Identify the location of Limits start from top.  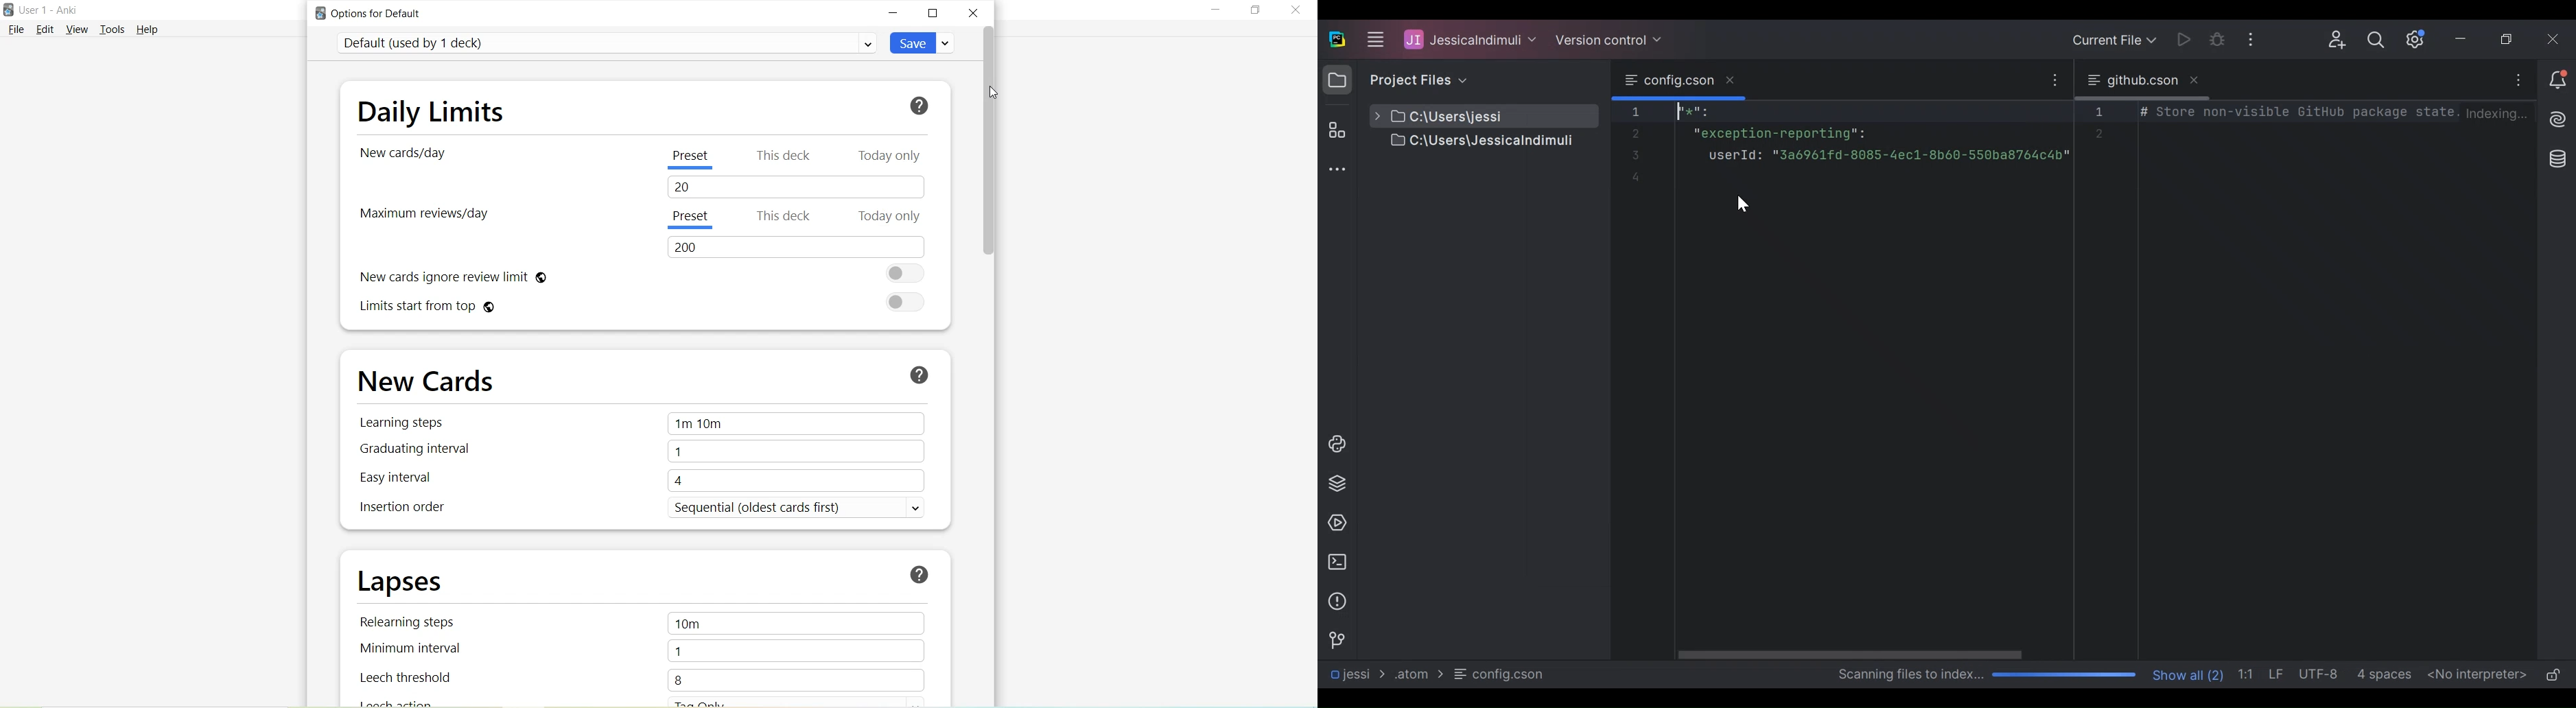
(428, 307).